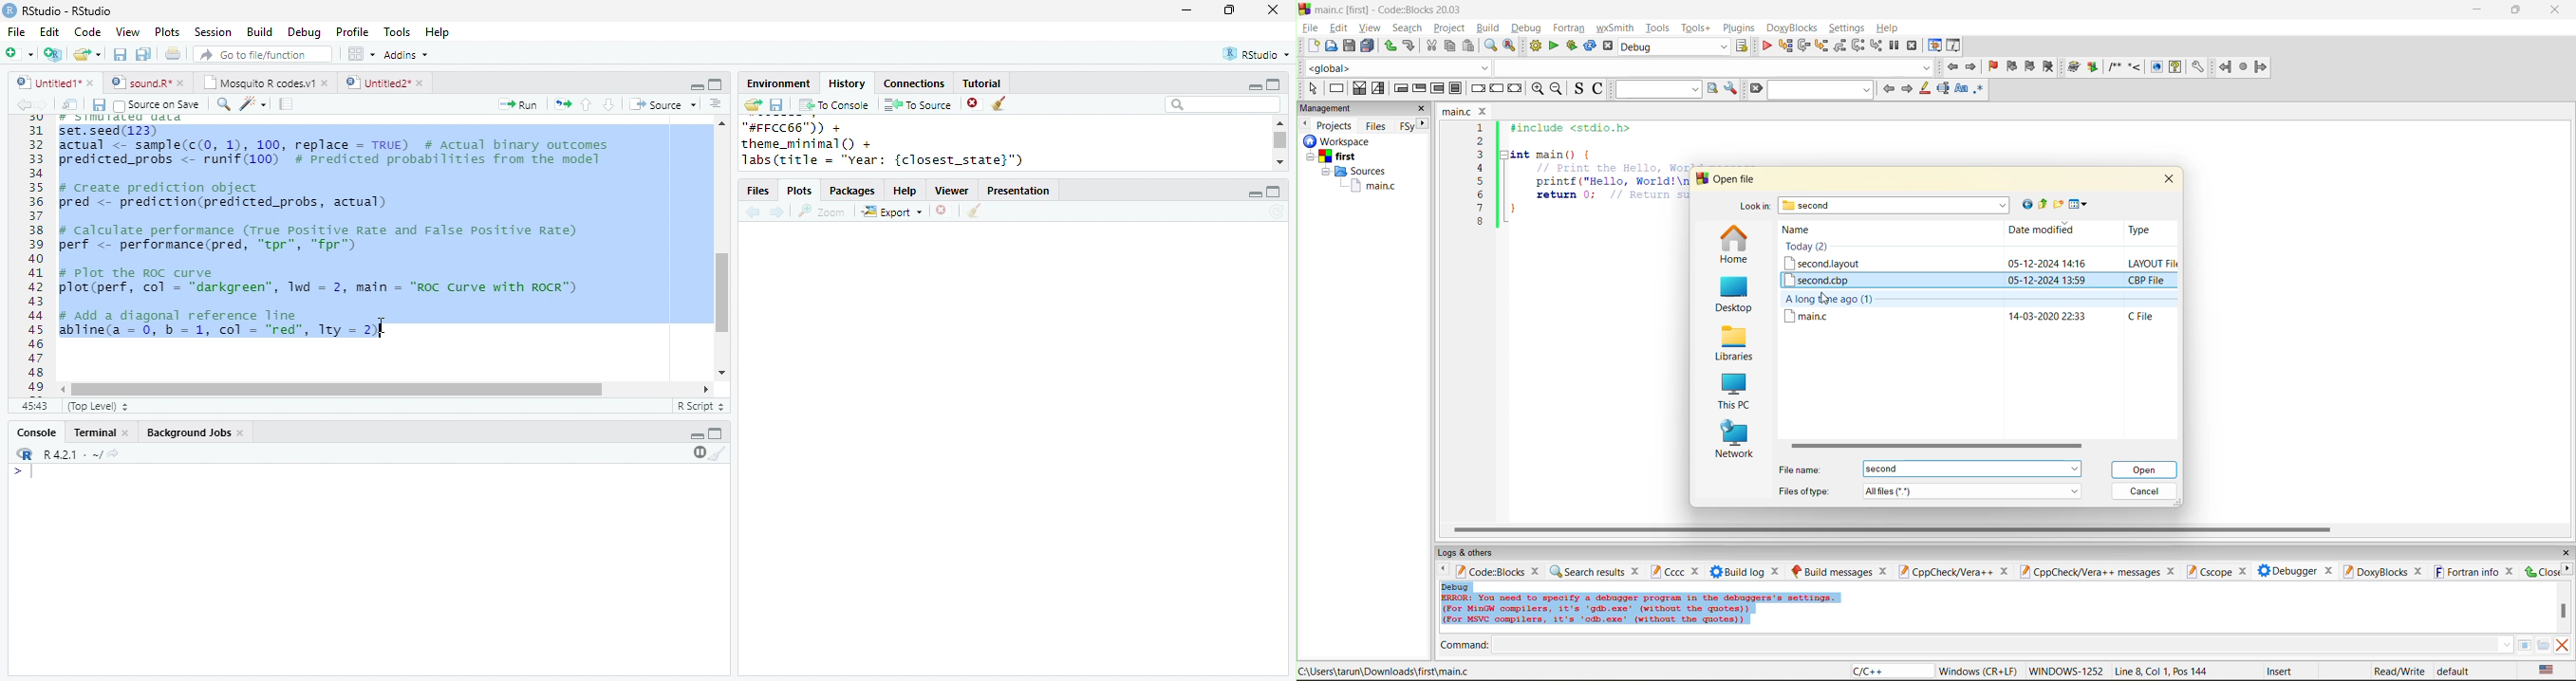 This screenshot has height=700, width=2576. What do you see at coordinates (607, 104) in the screenshot?
I see `down` at bounding box center [607, 104].